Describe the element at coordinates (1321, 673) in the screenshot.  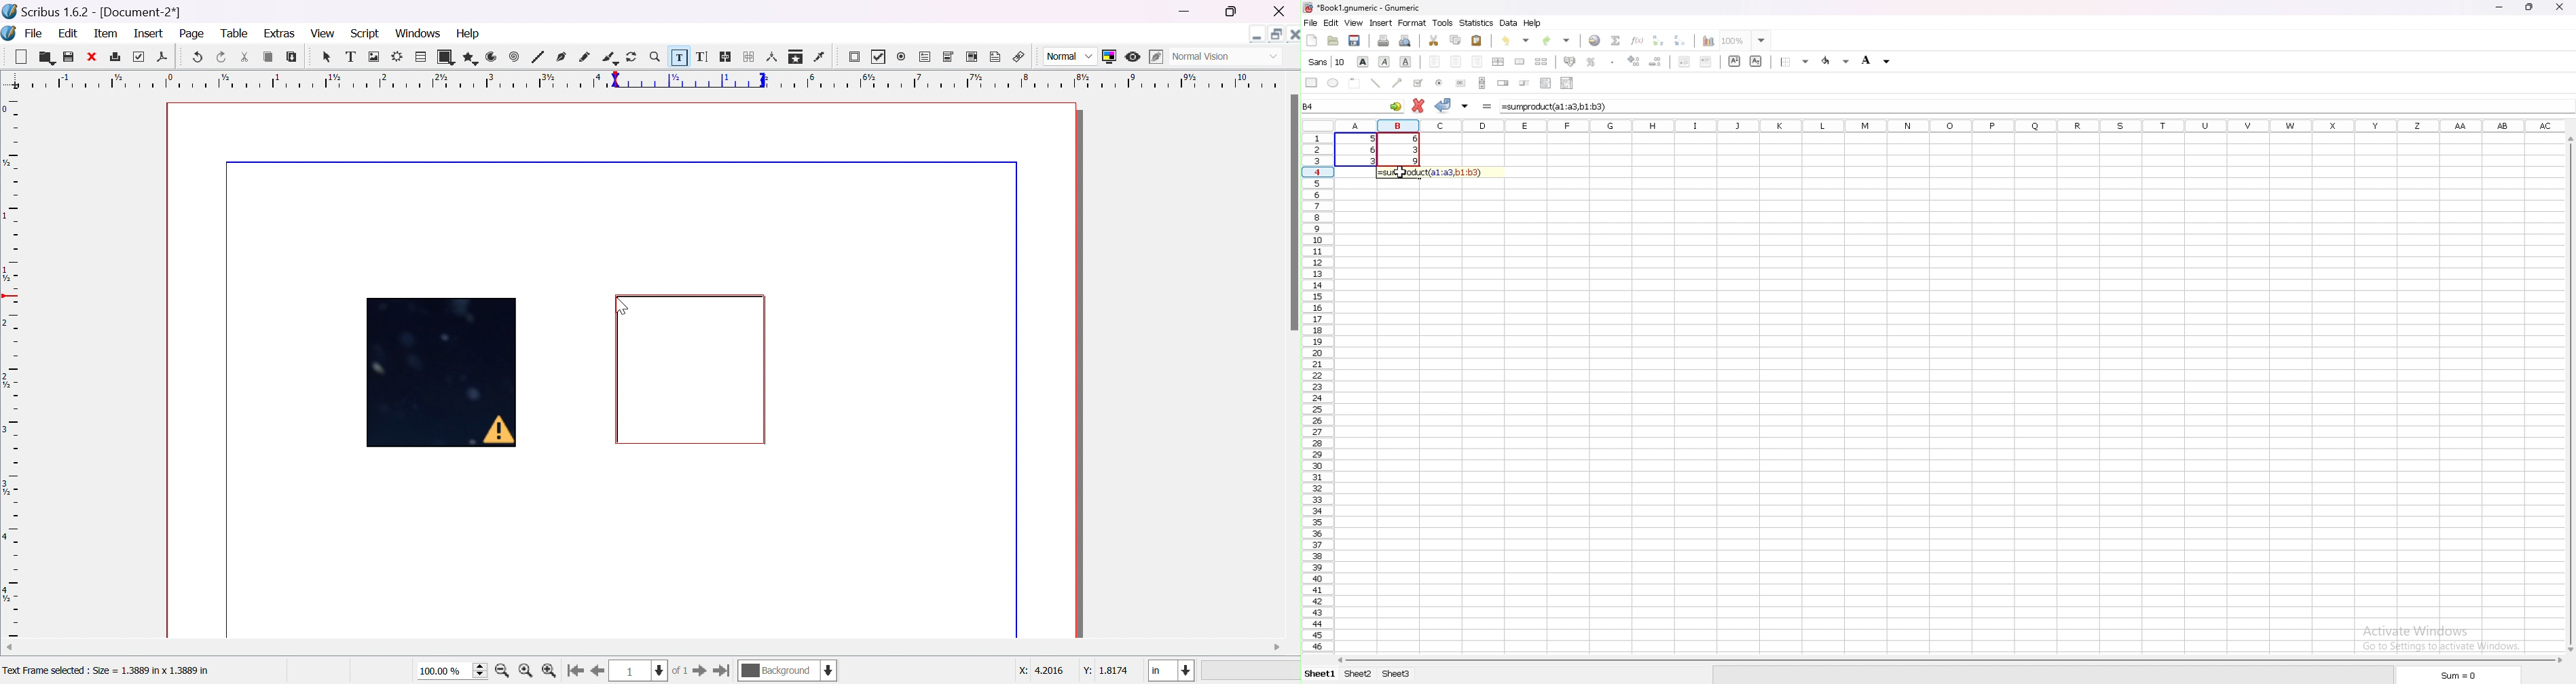
I see `sheet` at that location.